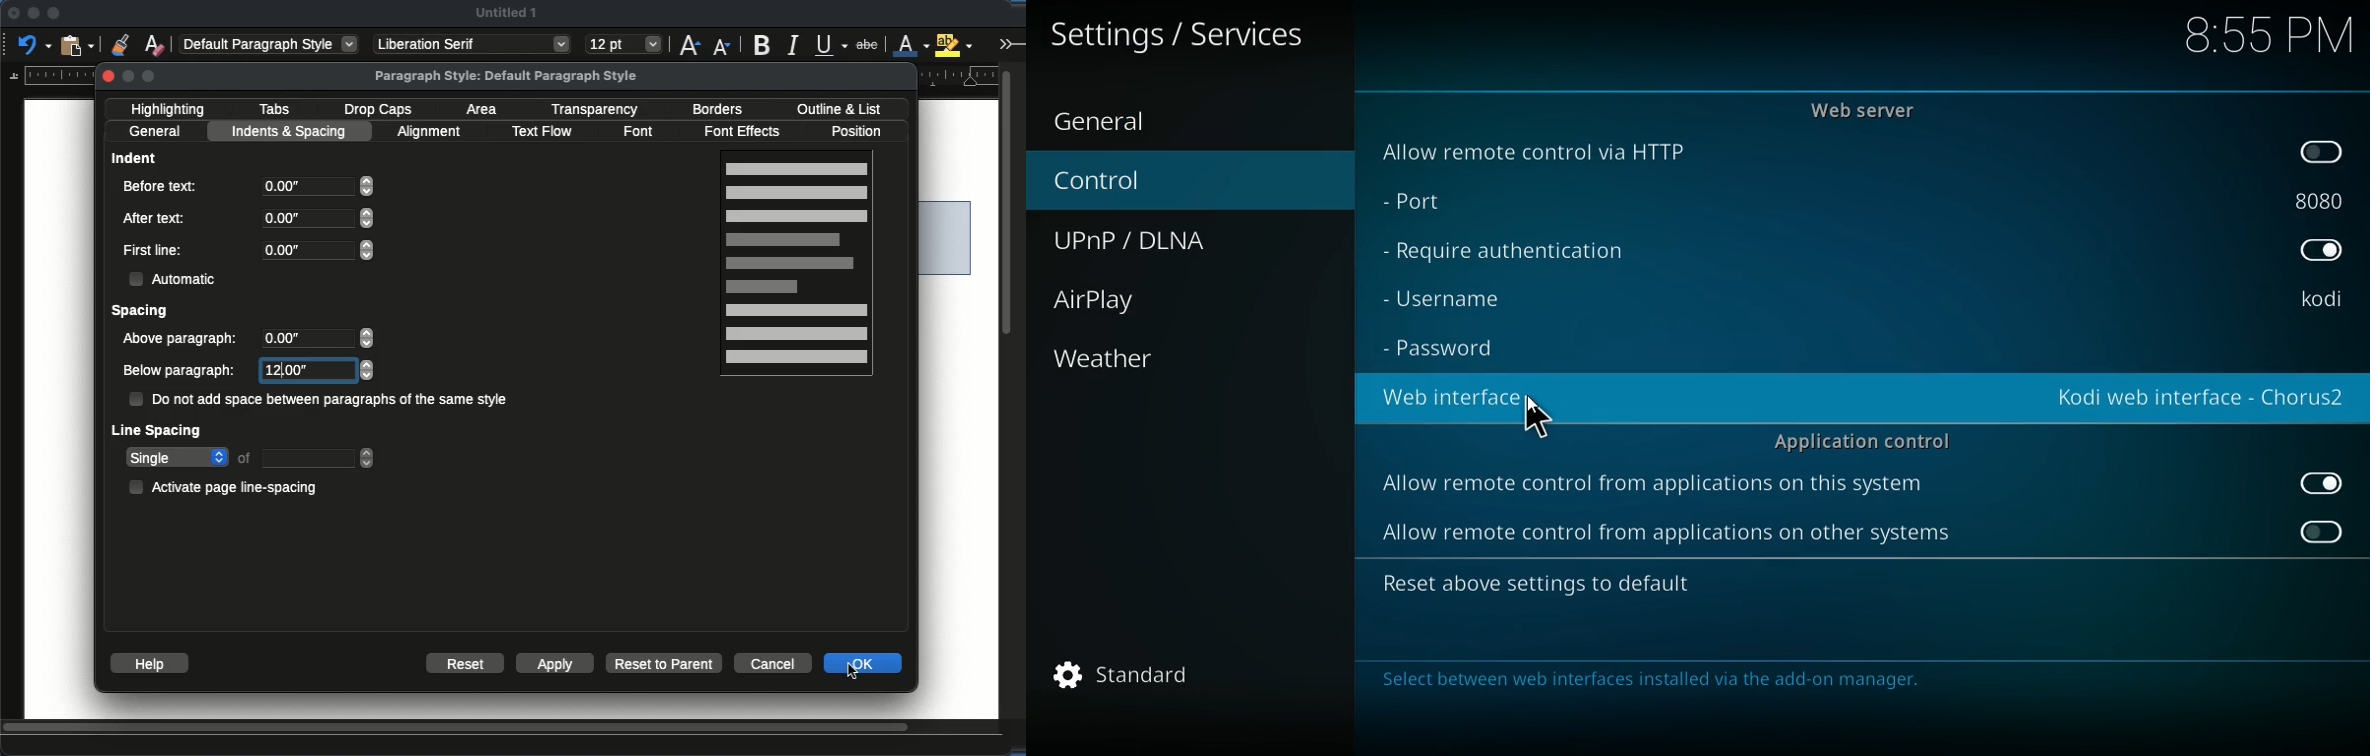  Describe the element at coordinates (2320, 532) in the screenshot. I see `off` at that location.